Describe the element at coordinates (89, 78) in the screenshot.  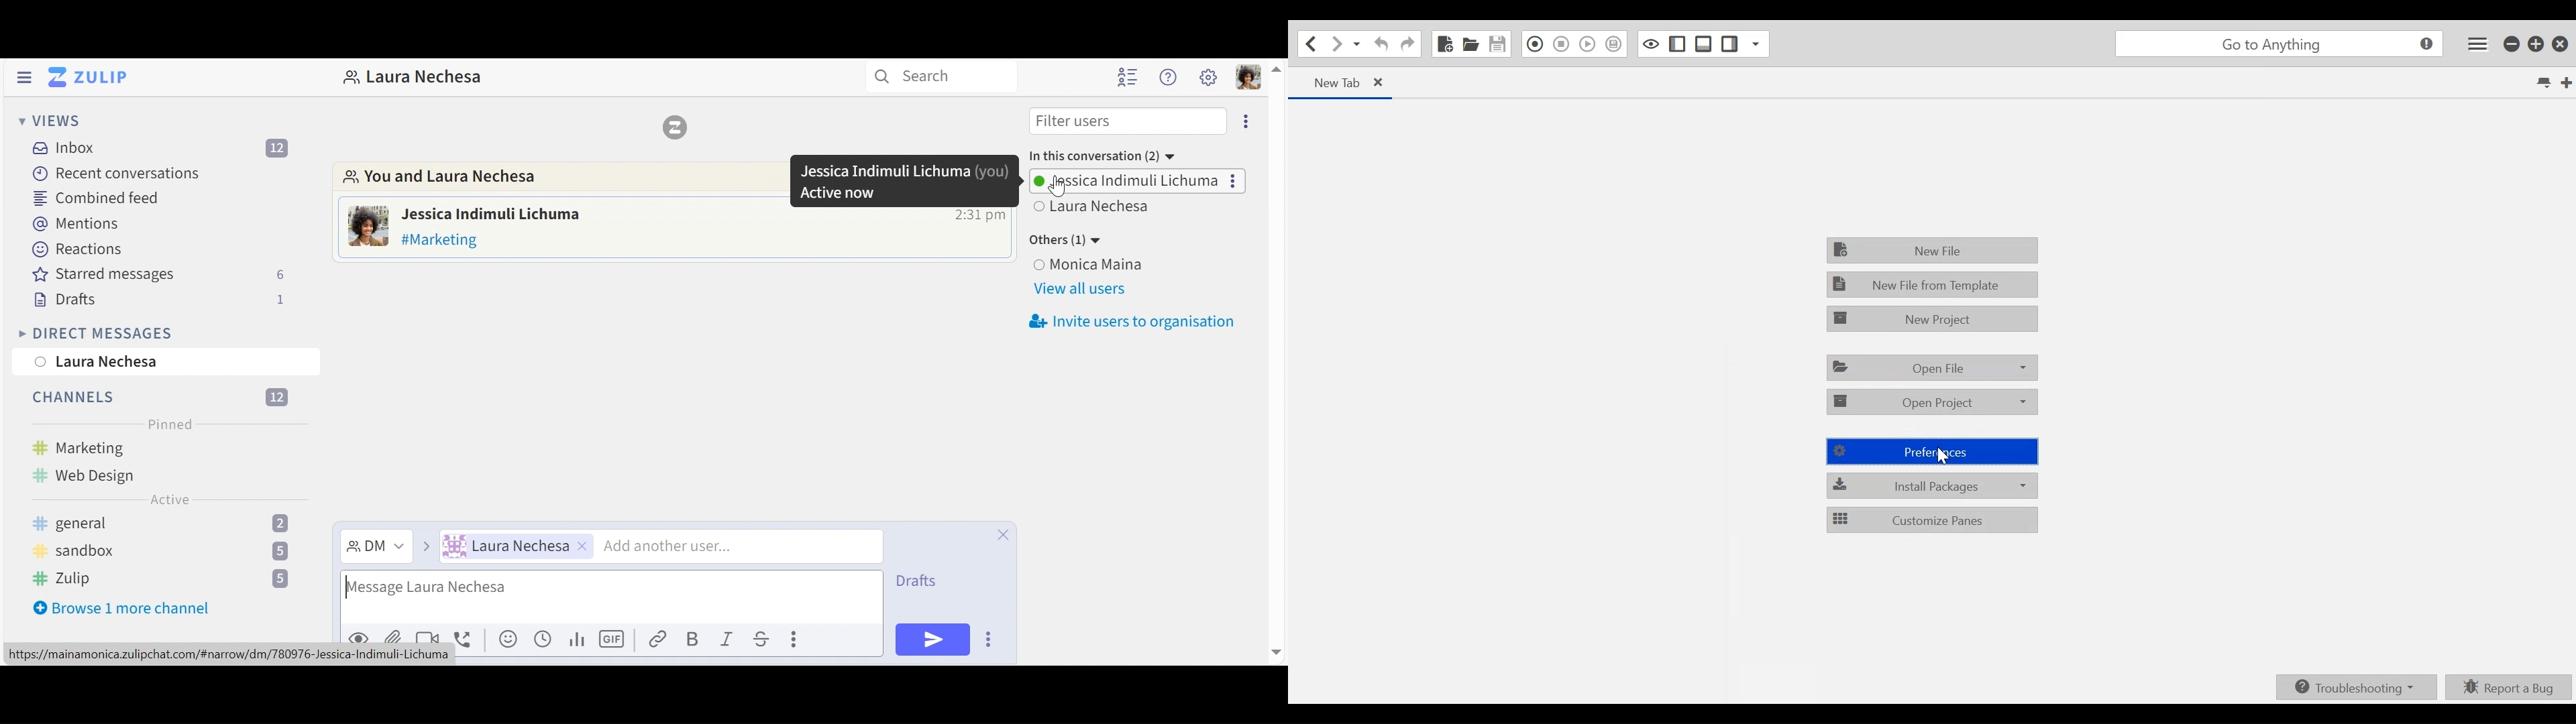
I see `Go to Home View (inbox)` at that location.